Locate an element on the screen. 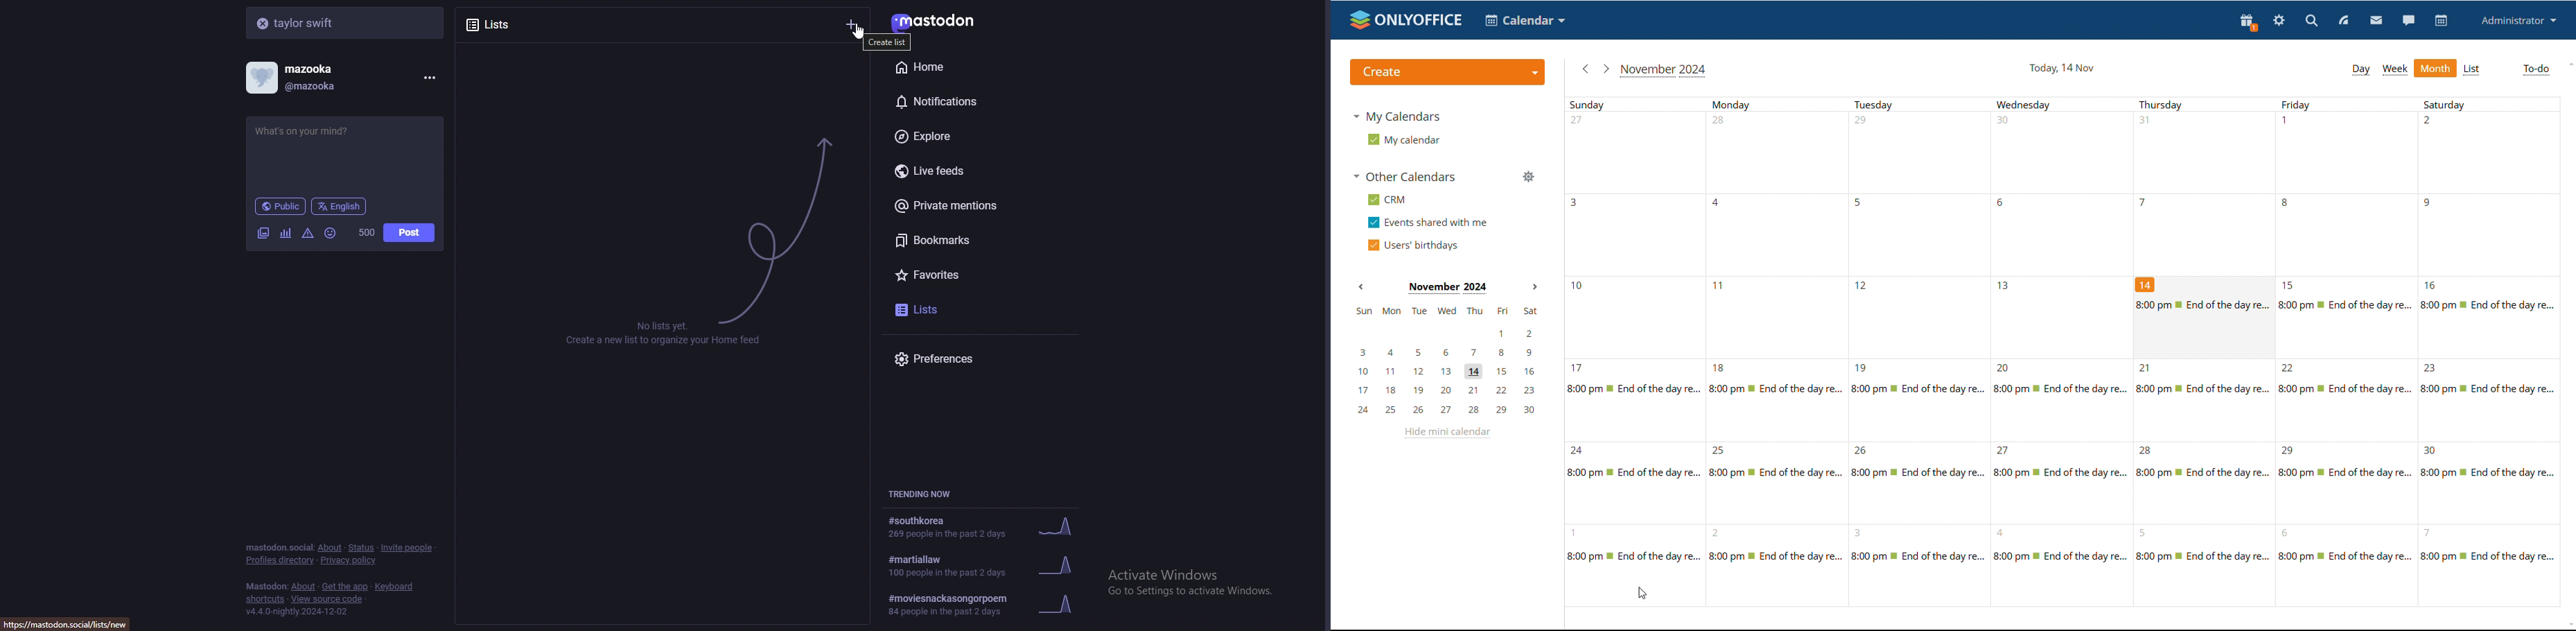  Day details is located at coordinates (2061, 473).